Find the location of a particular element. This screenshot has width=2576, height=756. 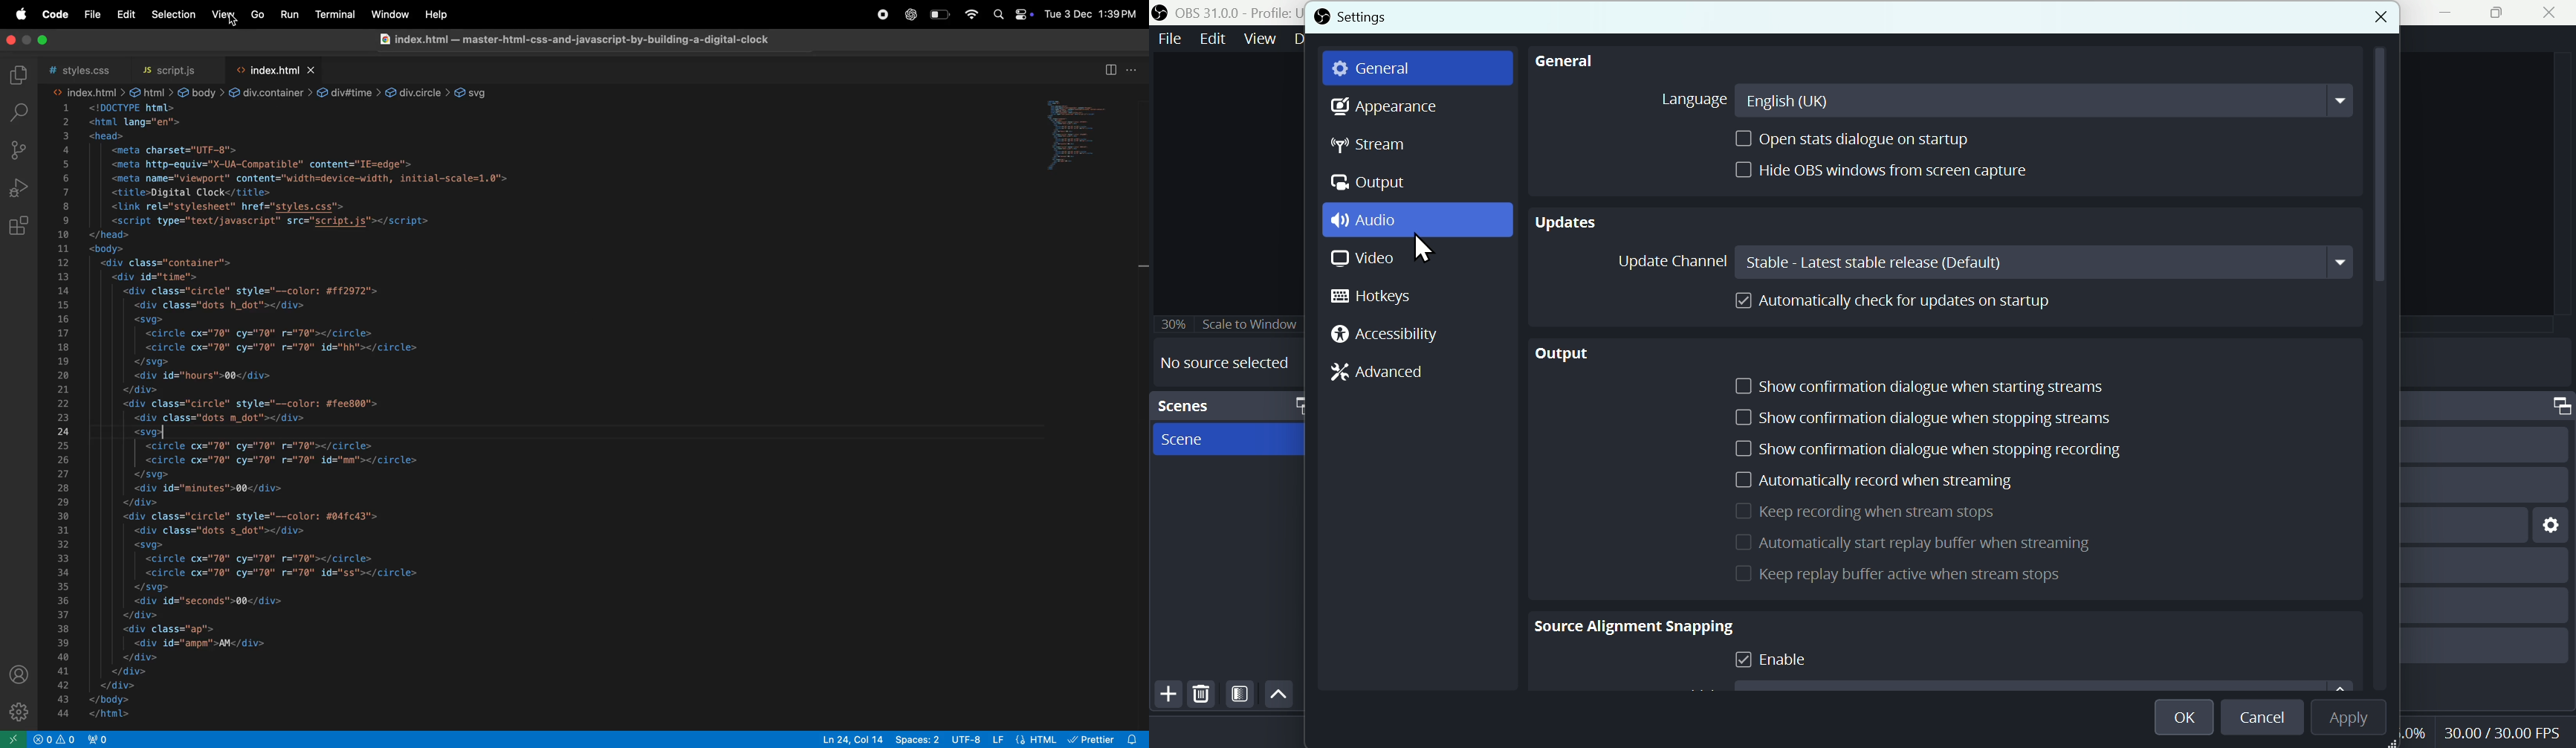

edit is located at coordinates (124, 16).